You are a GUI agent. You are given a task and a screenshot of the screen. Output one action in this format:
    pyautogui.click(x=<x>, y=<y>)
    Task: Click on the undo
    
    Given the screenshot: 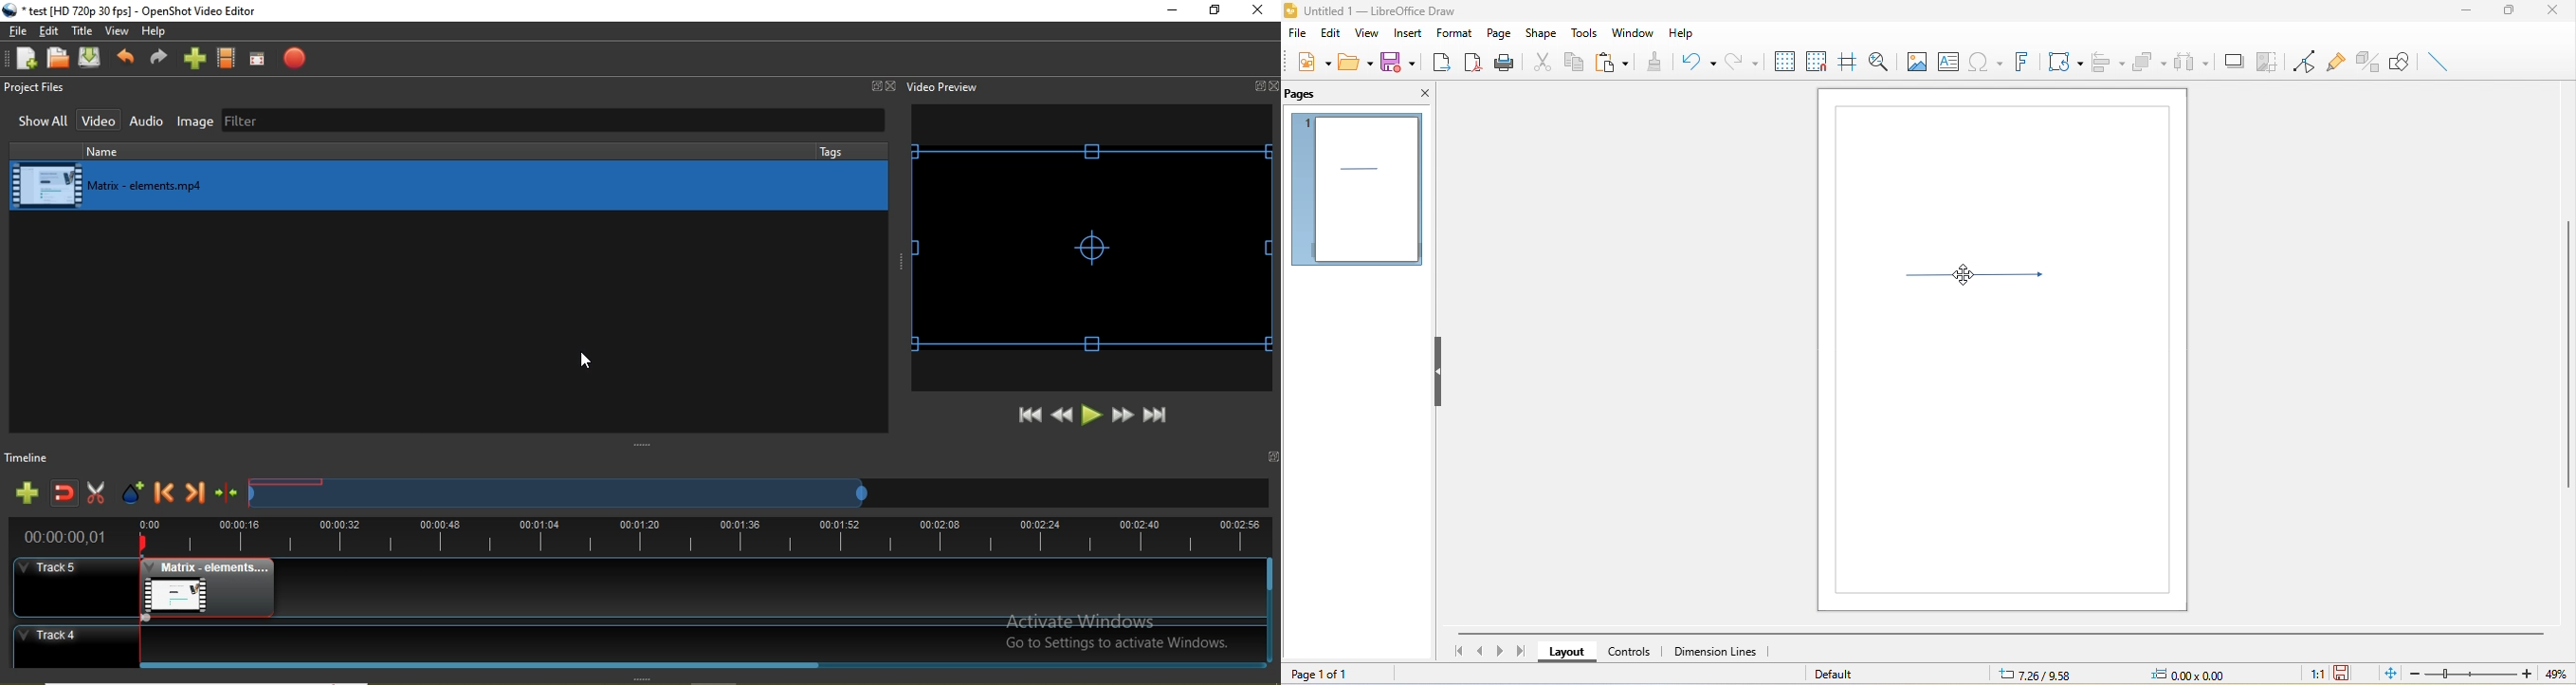 What is the action you would take?
    pyautogui.click(x=1699, y=64)
    